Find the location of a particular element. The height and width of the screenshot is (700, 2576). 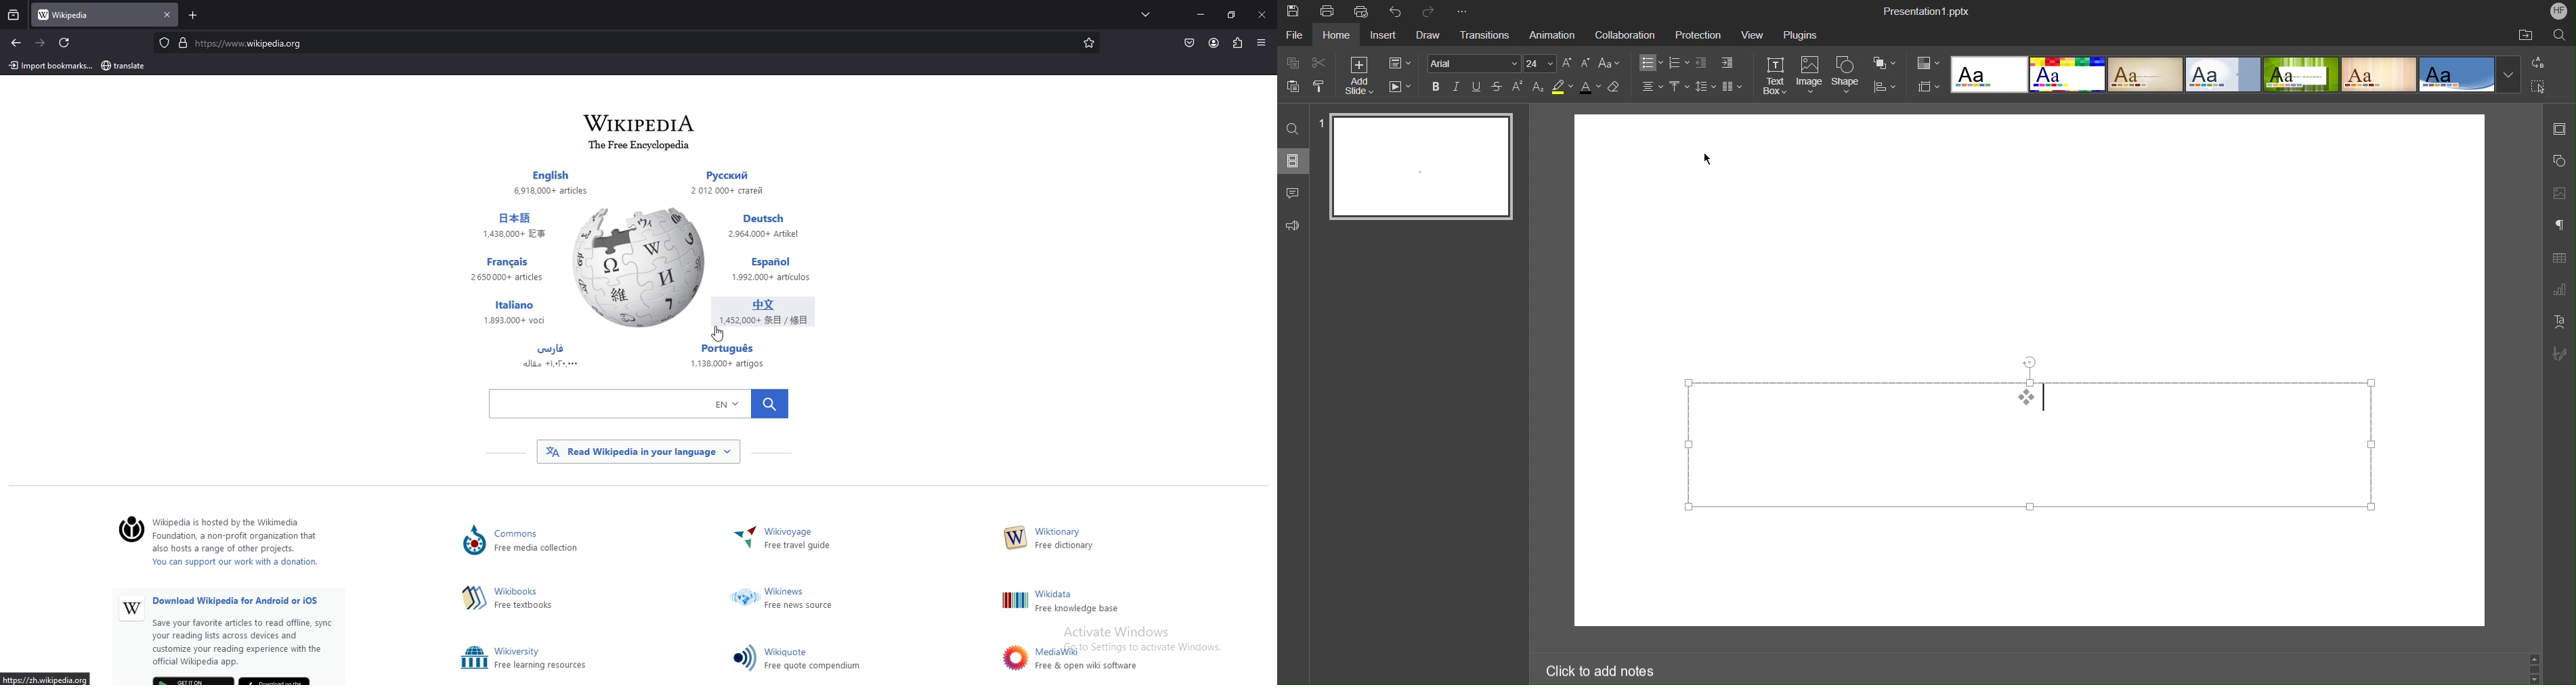

scrollbar is located at coordinates (2534, 669).